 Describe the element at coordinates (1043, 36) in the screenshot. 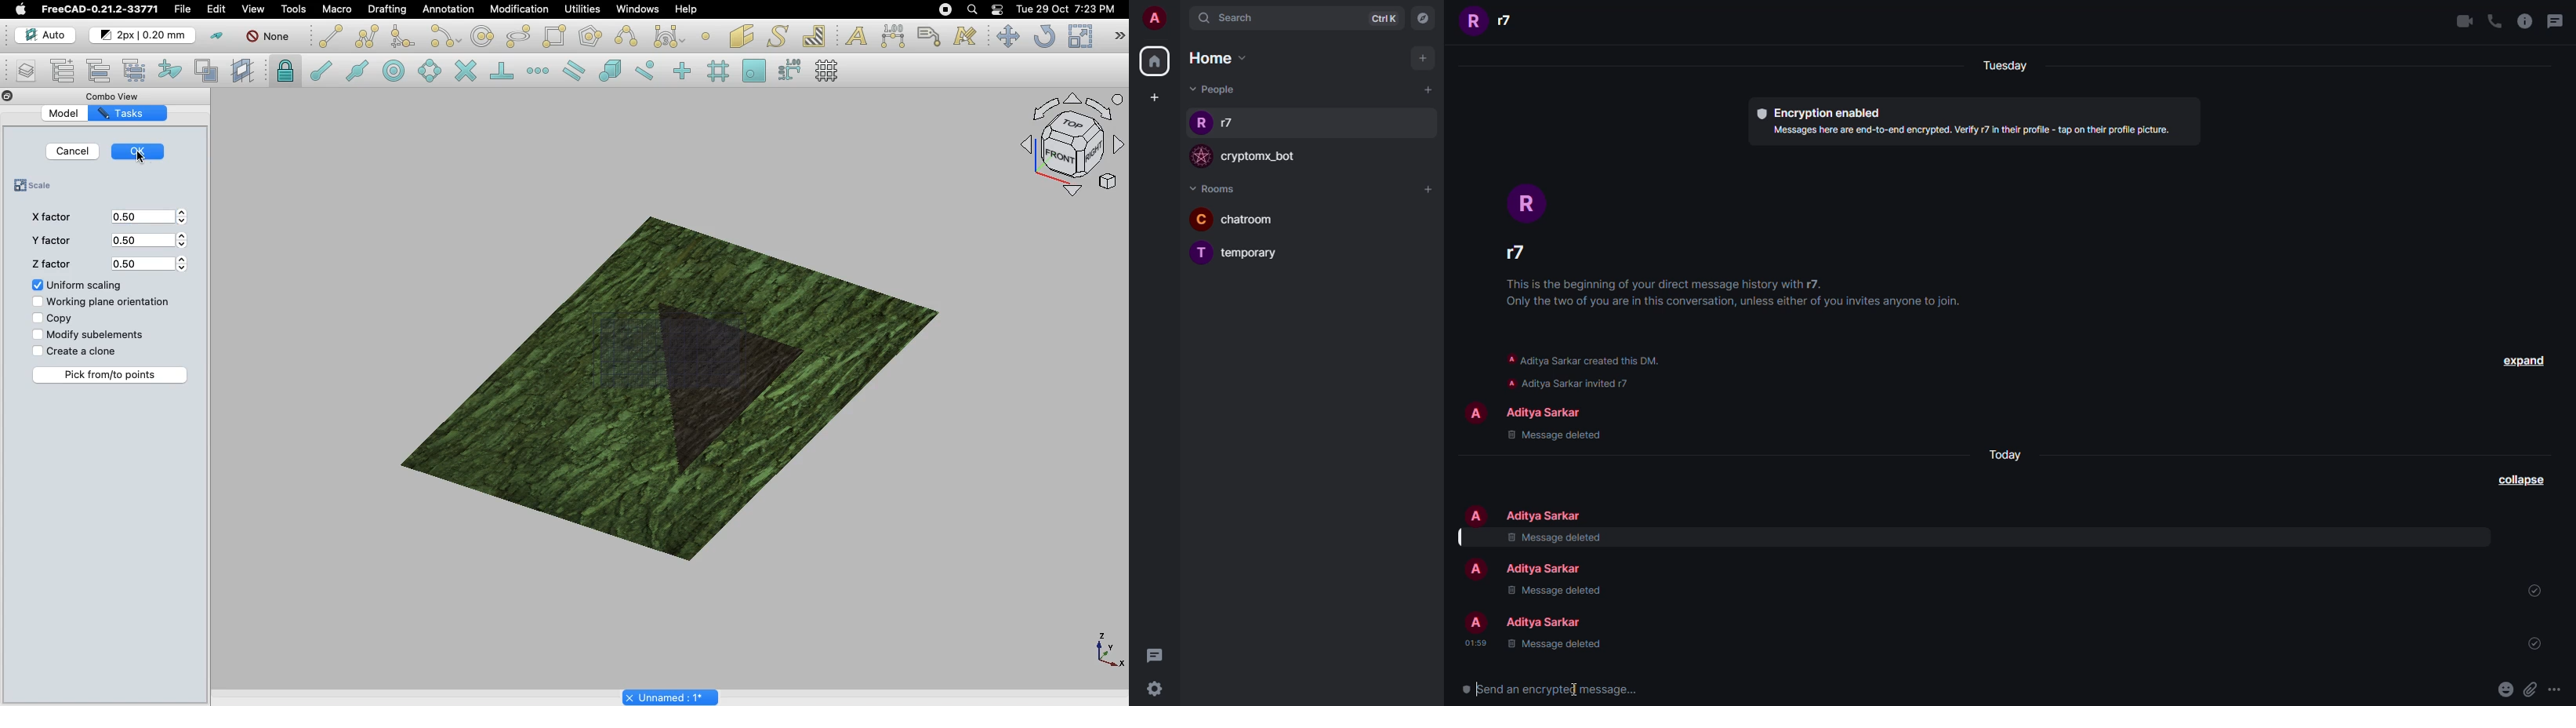

I see `Refresh` at that location.